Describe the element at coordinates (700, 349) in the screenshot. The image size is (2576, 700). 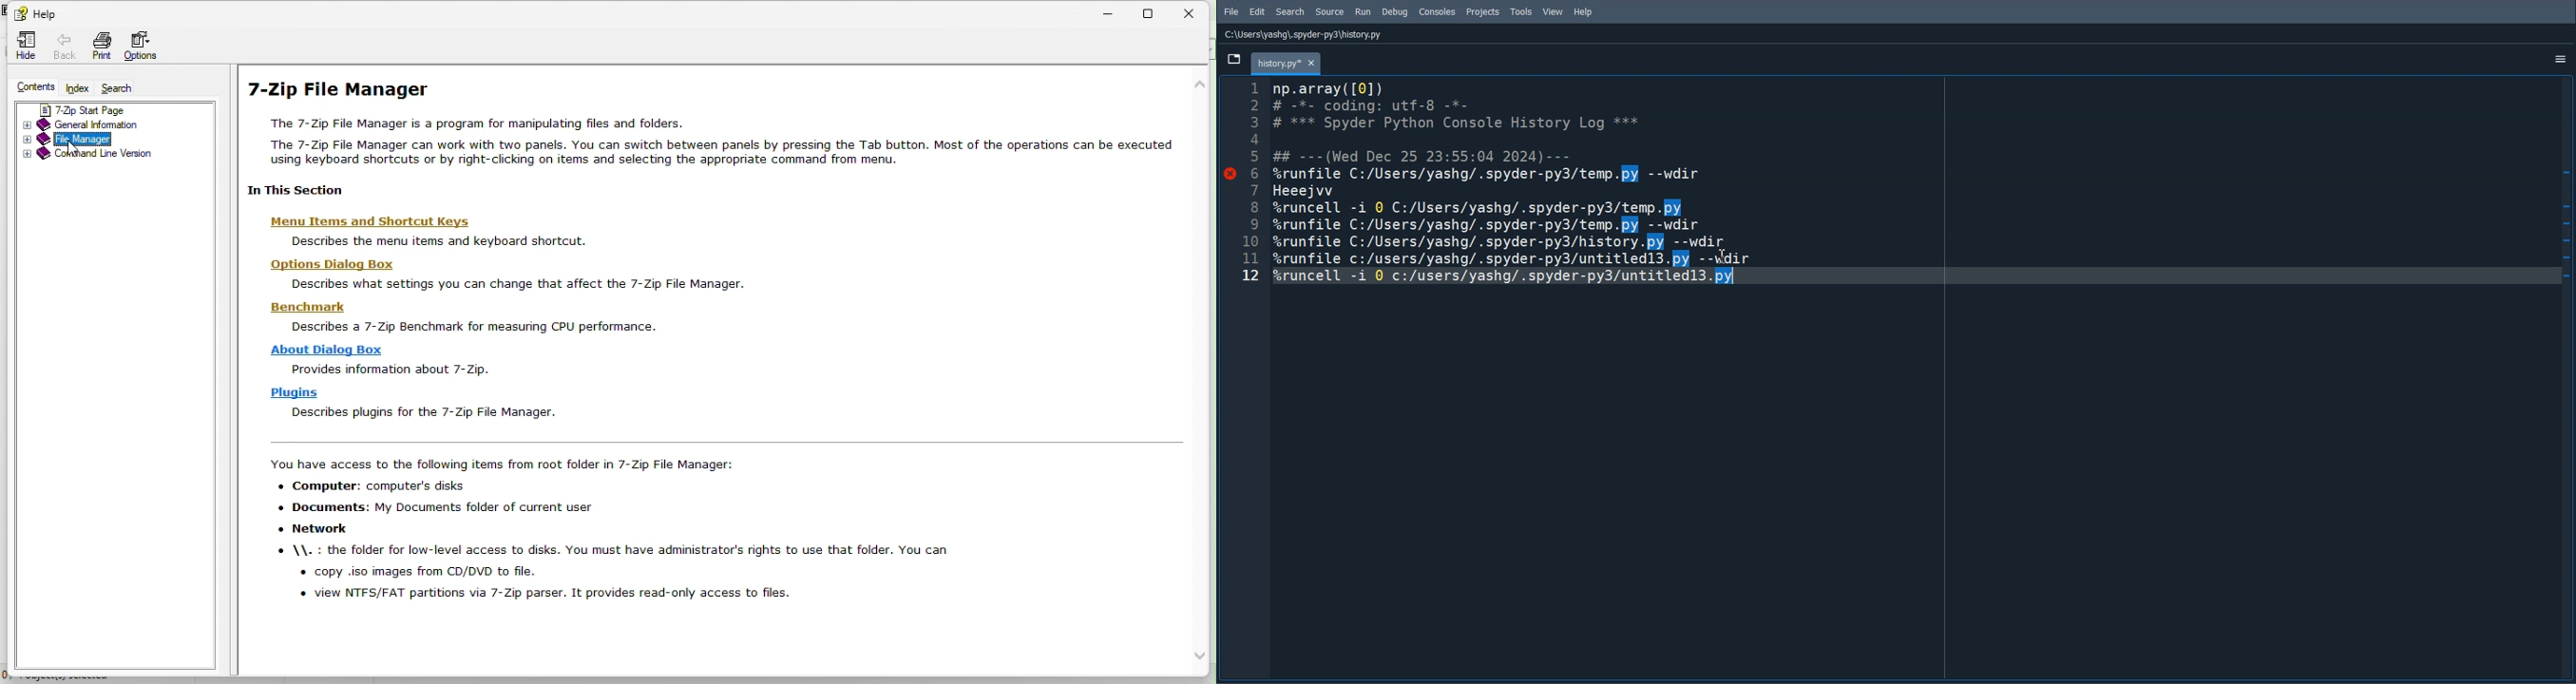
I see `7-Zip File Manager
The 7-Zip File Manager is a program for manipulating files and folders
The 7-Zip File Manager can work with two panels. You can switch between panels by pressing the Tab button. Most of the operations can be executed
using keyboard shortcuts or by right-clicking on items and selecting the appropriate command from menu.
In This Section
Menu Items and Shortcut Keys
Describes the menu items and keyboard shortcut.
Options Dialog Box
Describes what settings you can change that affect the 7-Zip File Manager.
Benchmark
Describes a 7-Zip Benchmark for measuring CPU performance.
About Dialog Box
Provides information about 7-Zip.
Plugins
Describes plugins for the 7-Zip File Manager.
You have access to the following items from root folder in 7-Zip File Manager:
+ Computer: computer's disks
+ Documents: My Documents folder of current user
* Network
« \\. : the folder for low-level access to disks. You must have administrator's rights to use that folder. You can
« copy .iso images from CD/DVD to file.
+ view NTFS/FAT partitions via 7-Zip parser. It provides read-only access to files.` at that location.